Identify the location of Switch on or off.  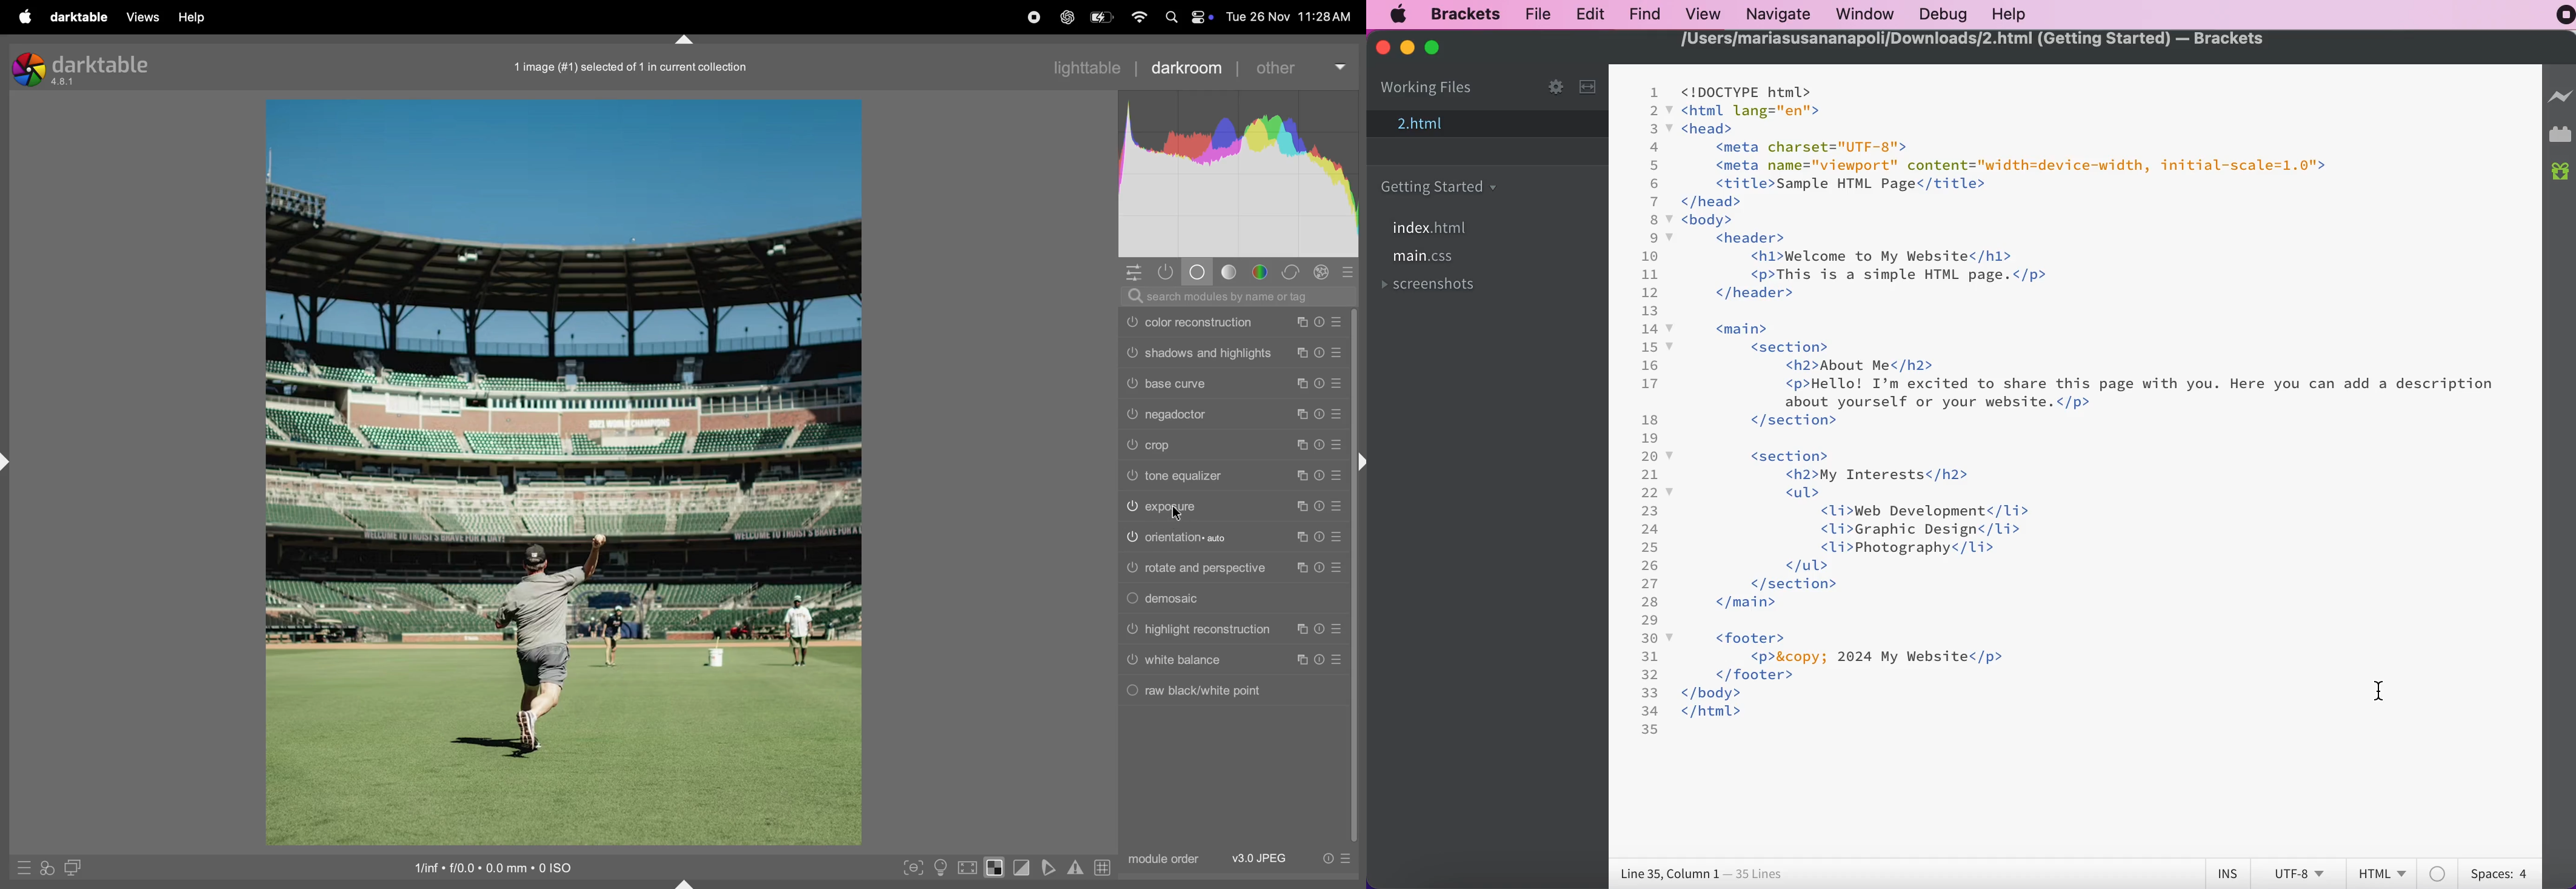
(1132, 568).